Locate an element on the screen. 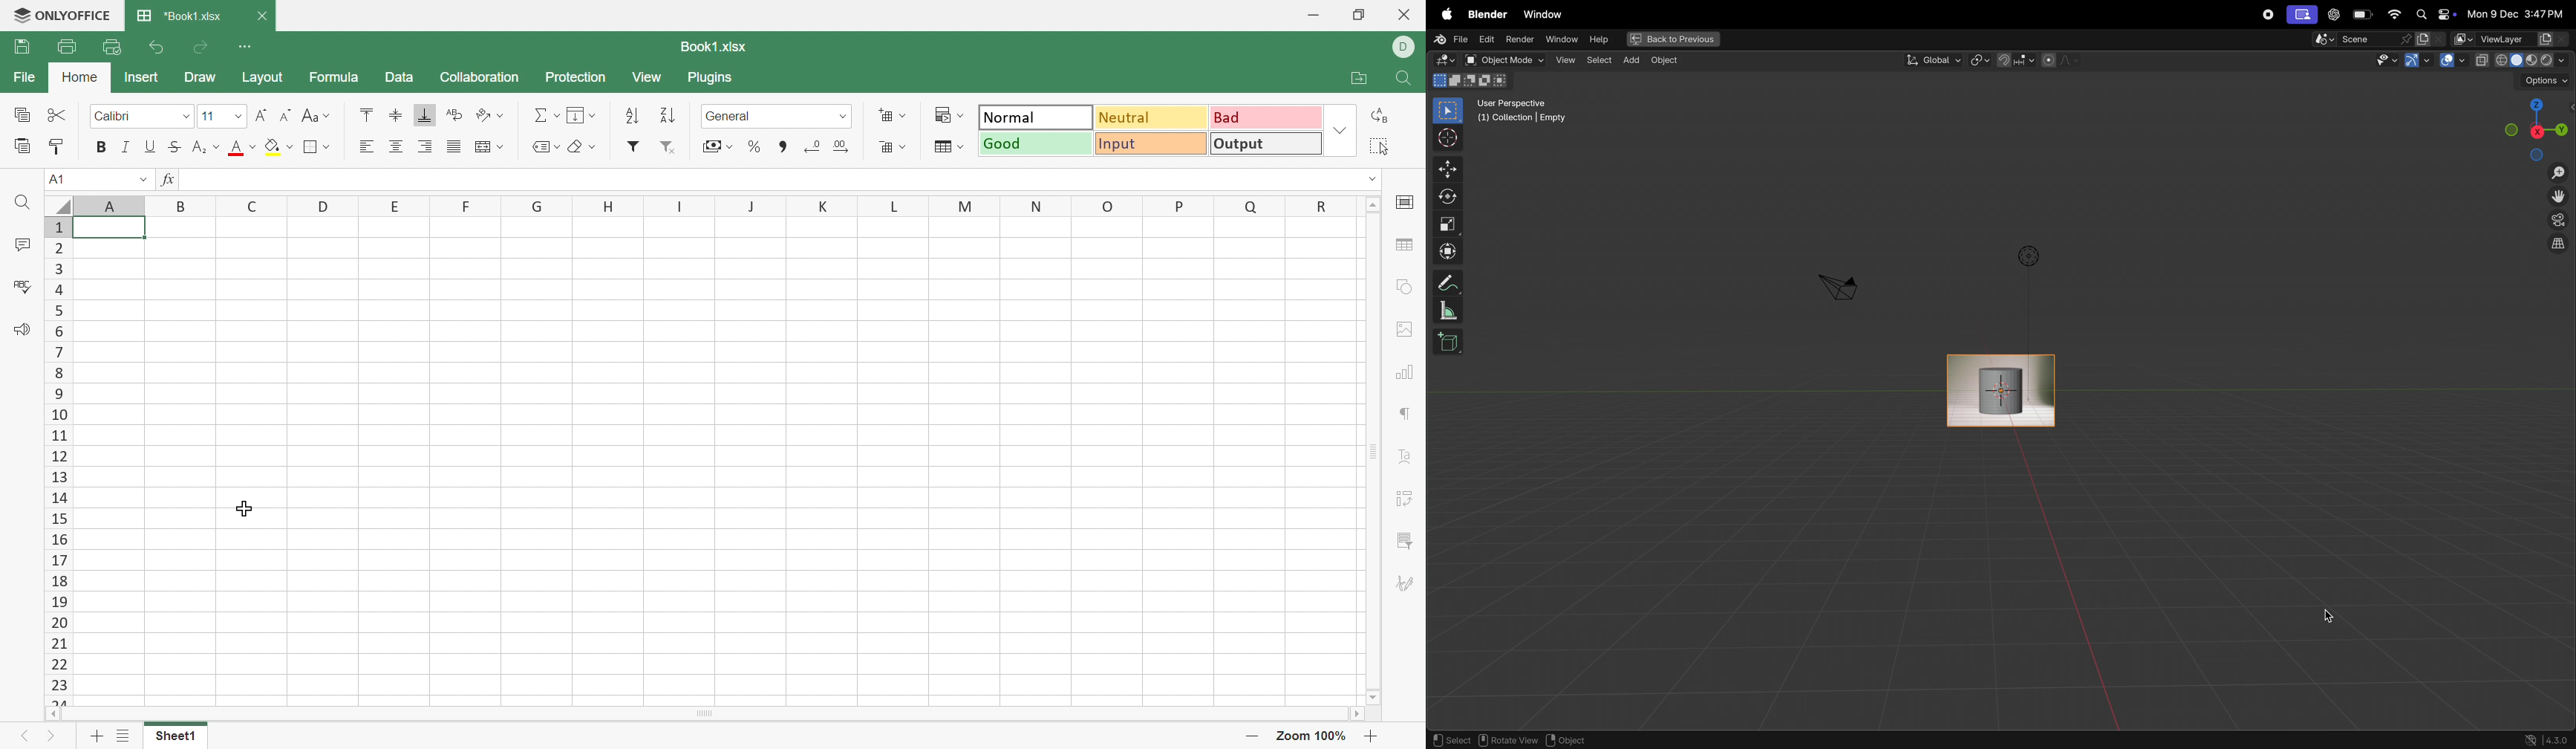  Change case is located at coordinates (307, 115).